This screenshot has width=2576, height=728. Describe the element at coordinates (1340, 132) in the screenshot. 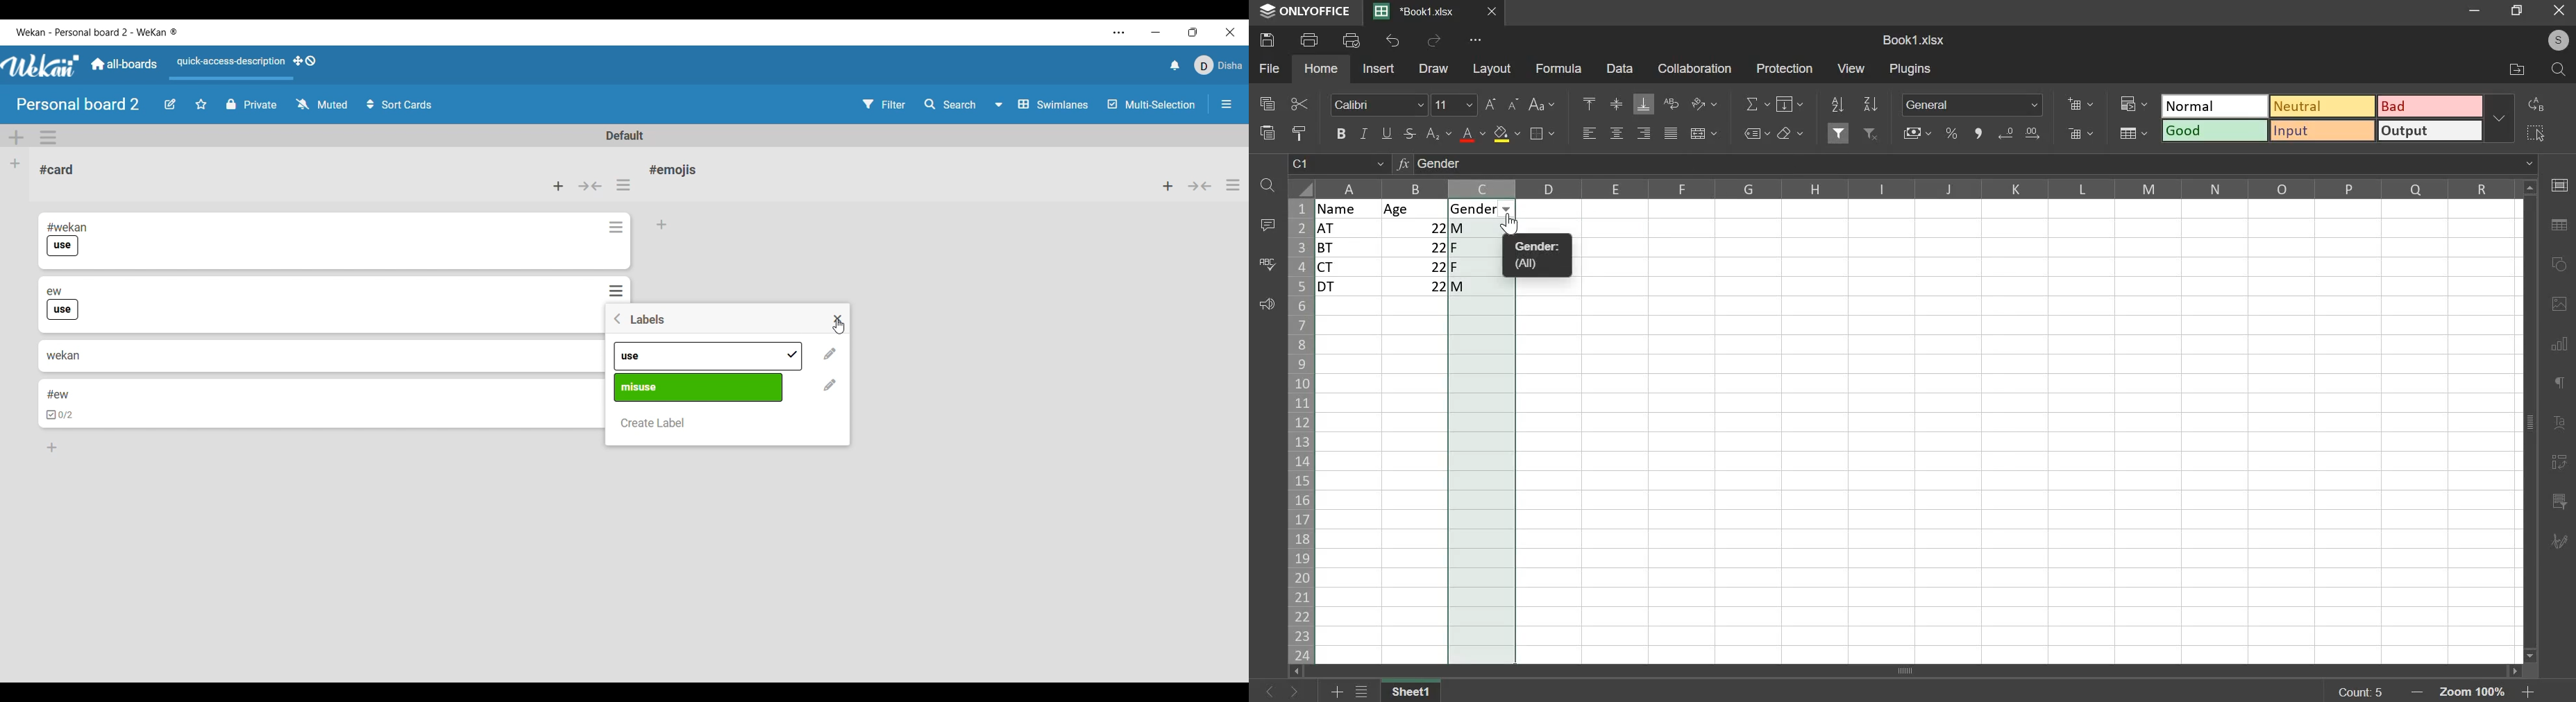

I see `bold` at that location.